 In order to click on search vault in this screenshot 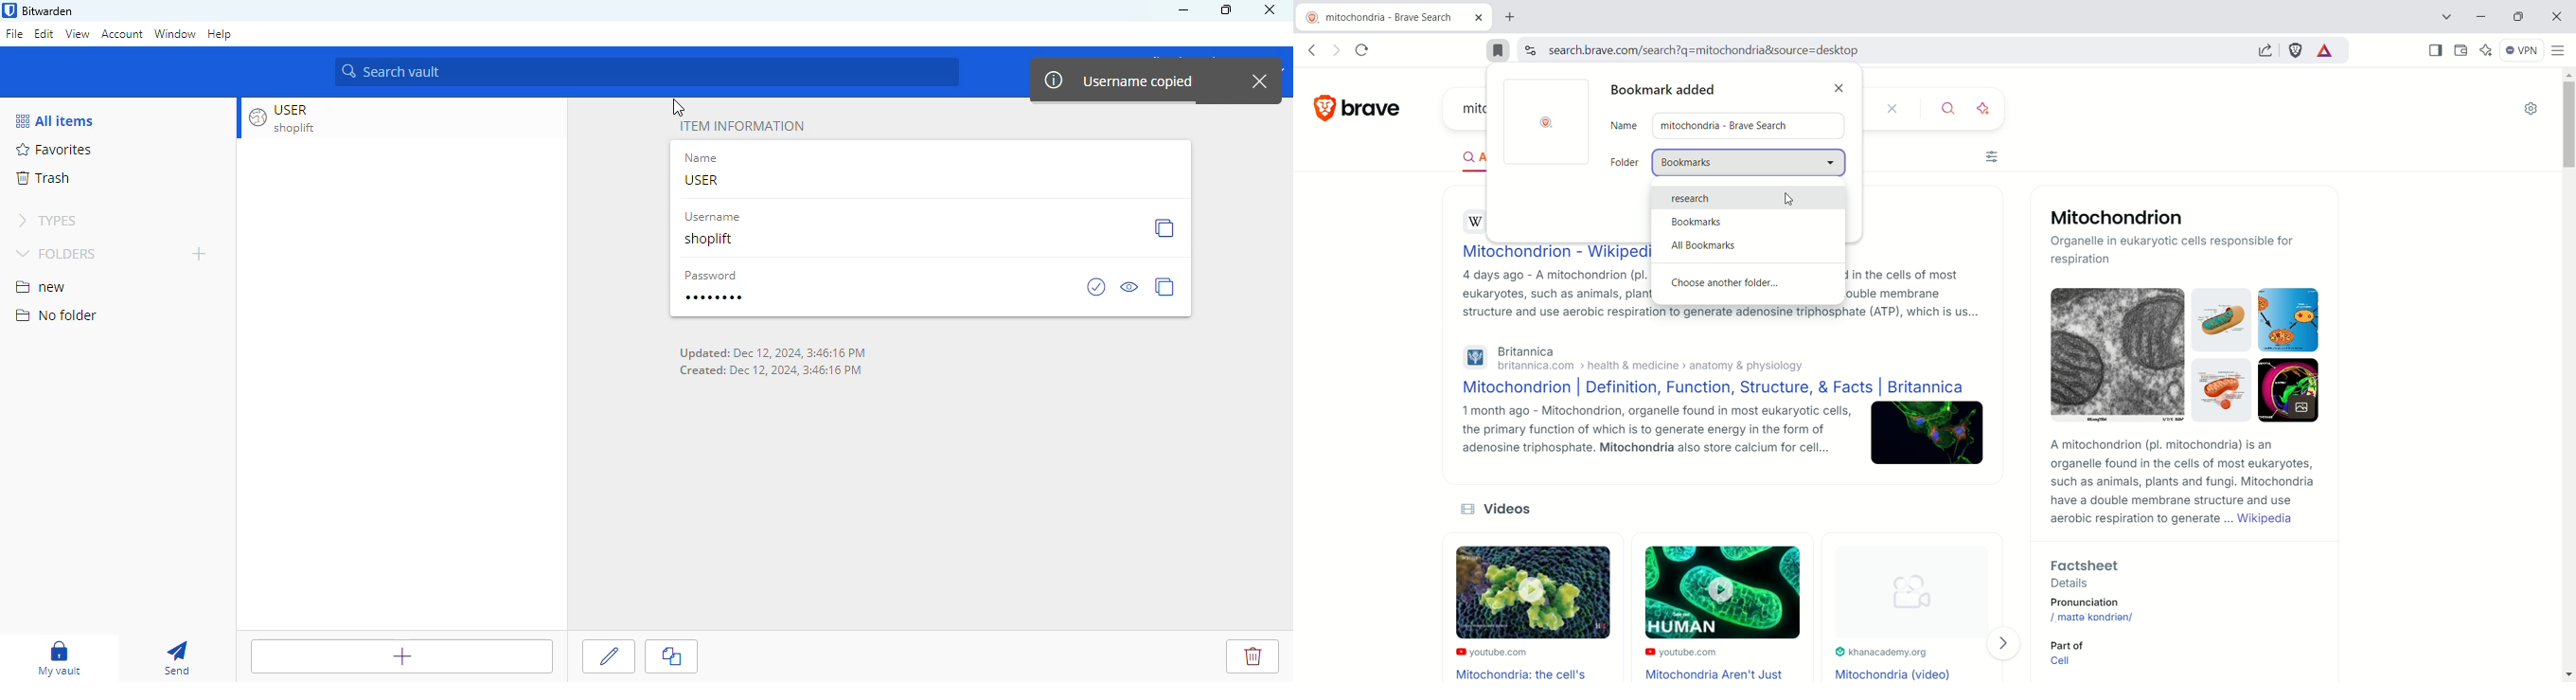, I will do `click(648, 73)`.